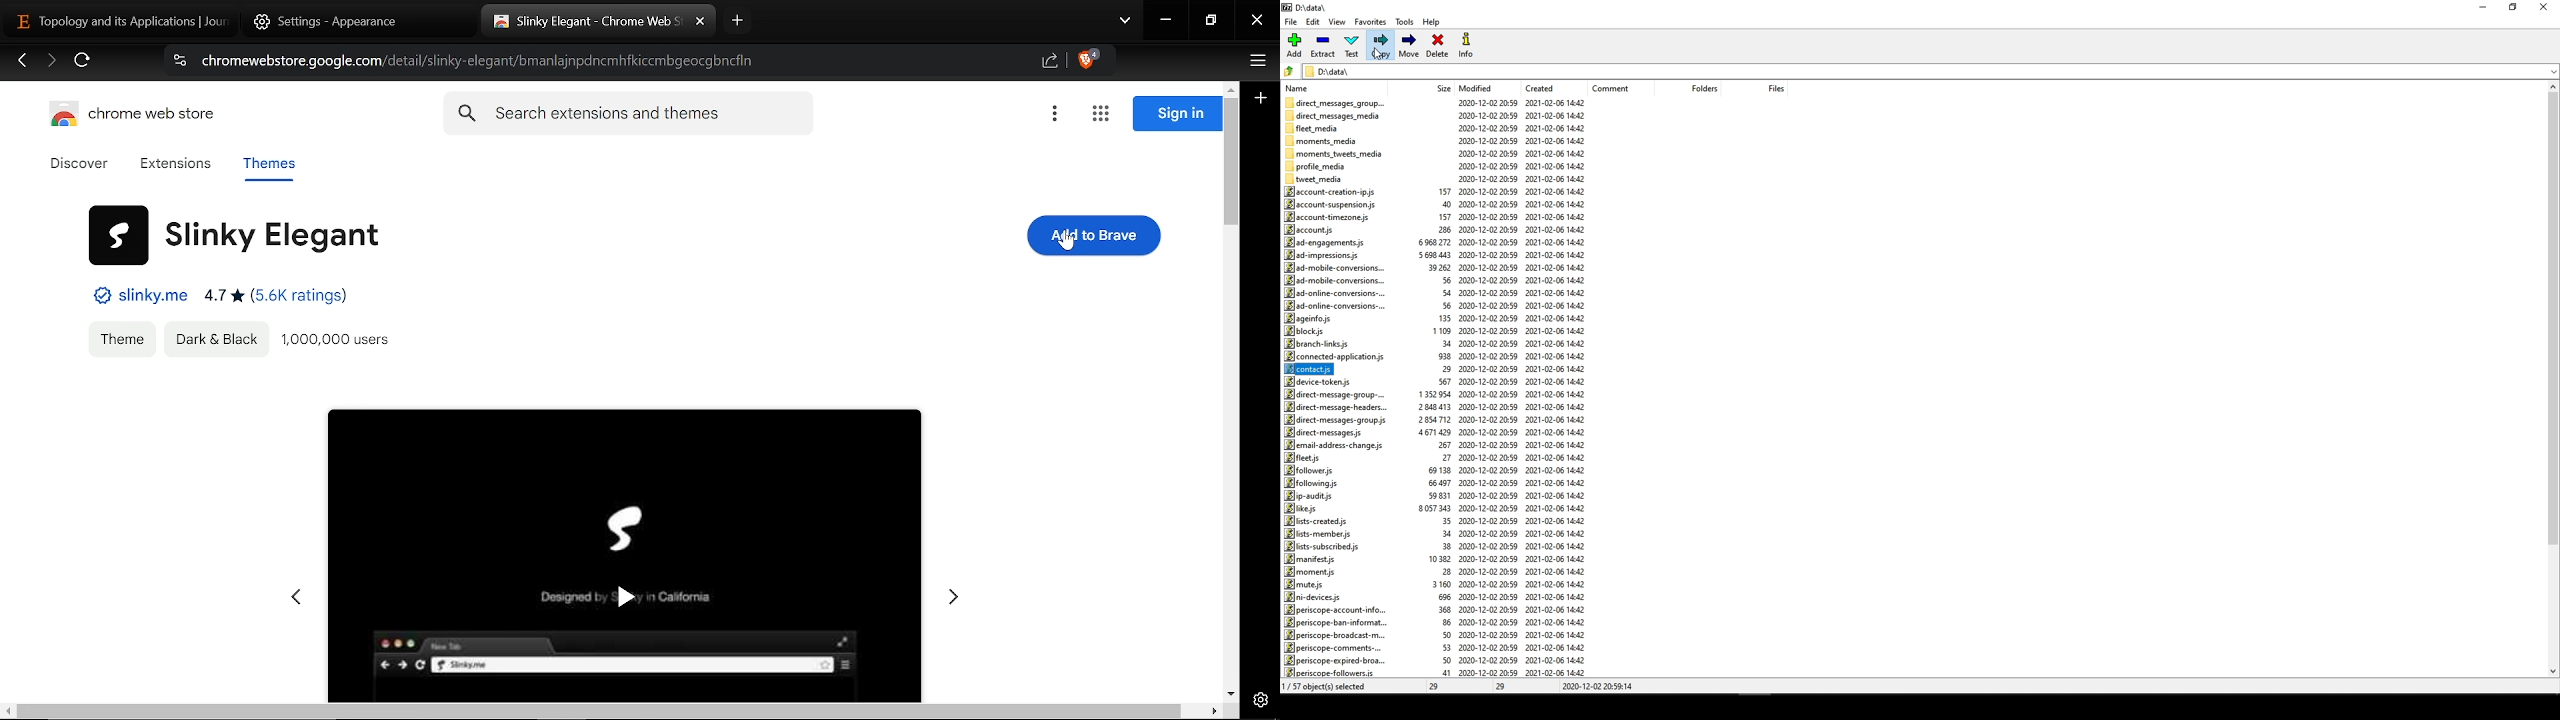 The height and width of the screenshot is (728, 2576). Describe the element at coordinates (268, 167) in the screenshot. I see `Themes` at that location.